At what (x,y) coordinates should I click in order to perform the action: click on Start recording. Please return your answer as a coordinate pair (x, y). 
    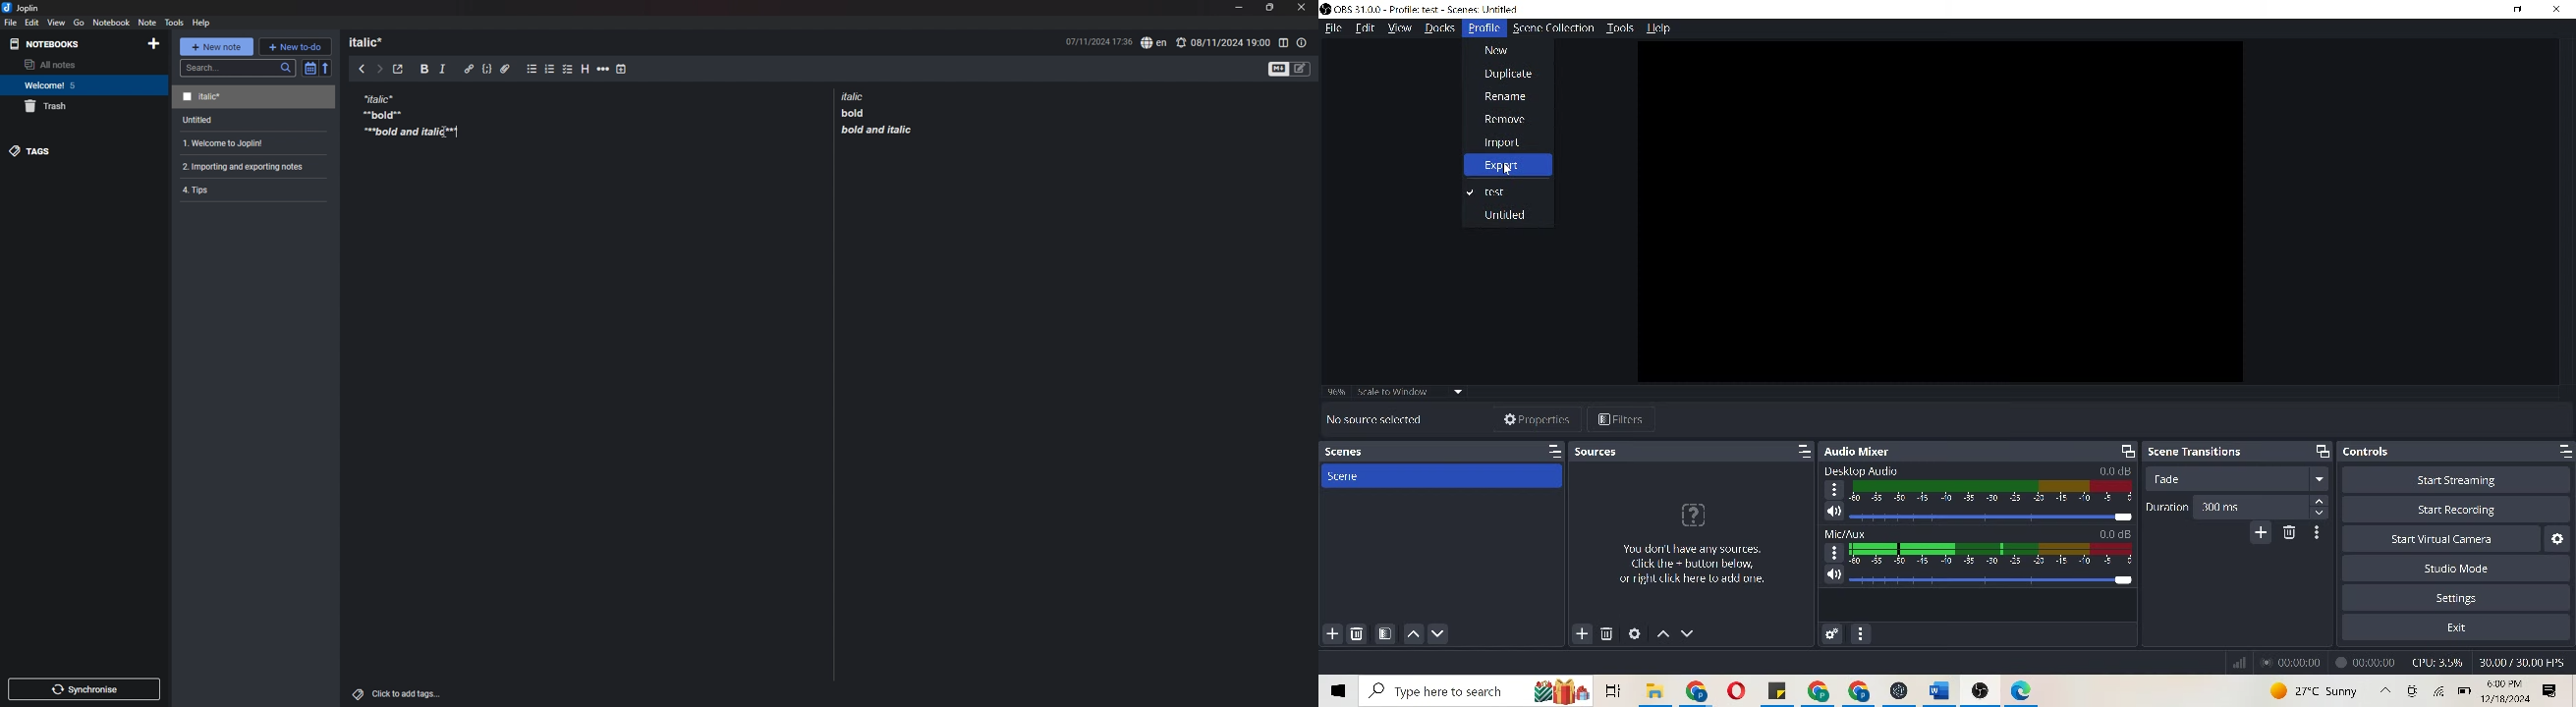
    Looking at the image, I should click on (2454, 514).